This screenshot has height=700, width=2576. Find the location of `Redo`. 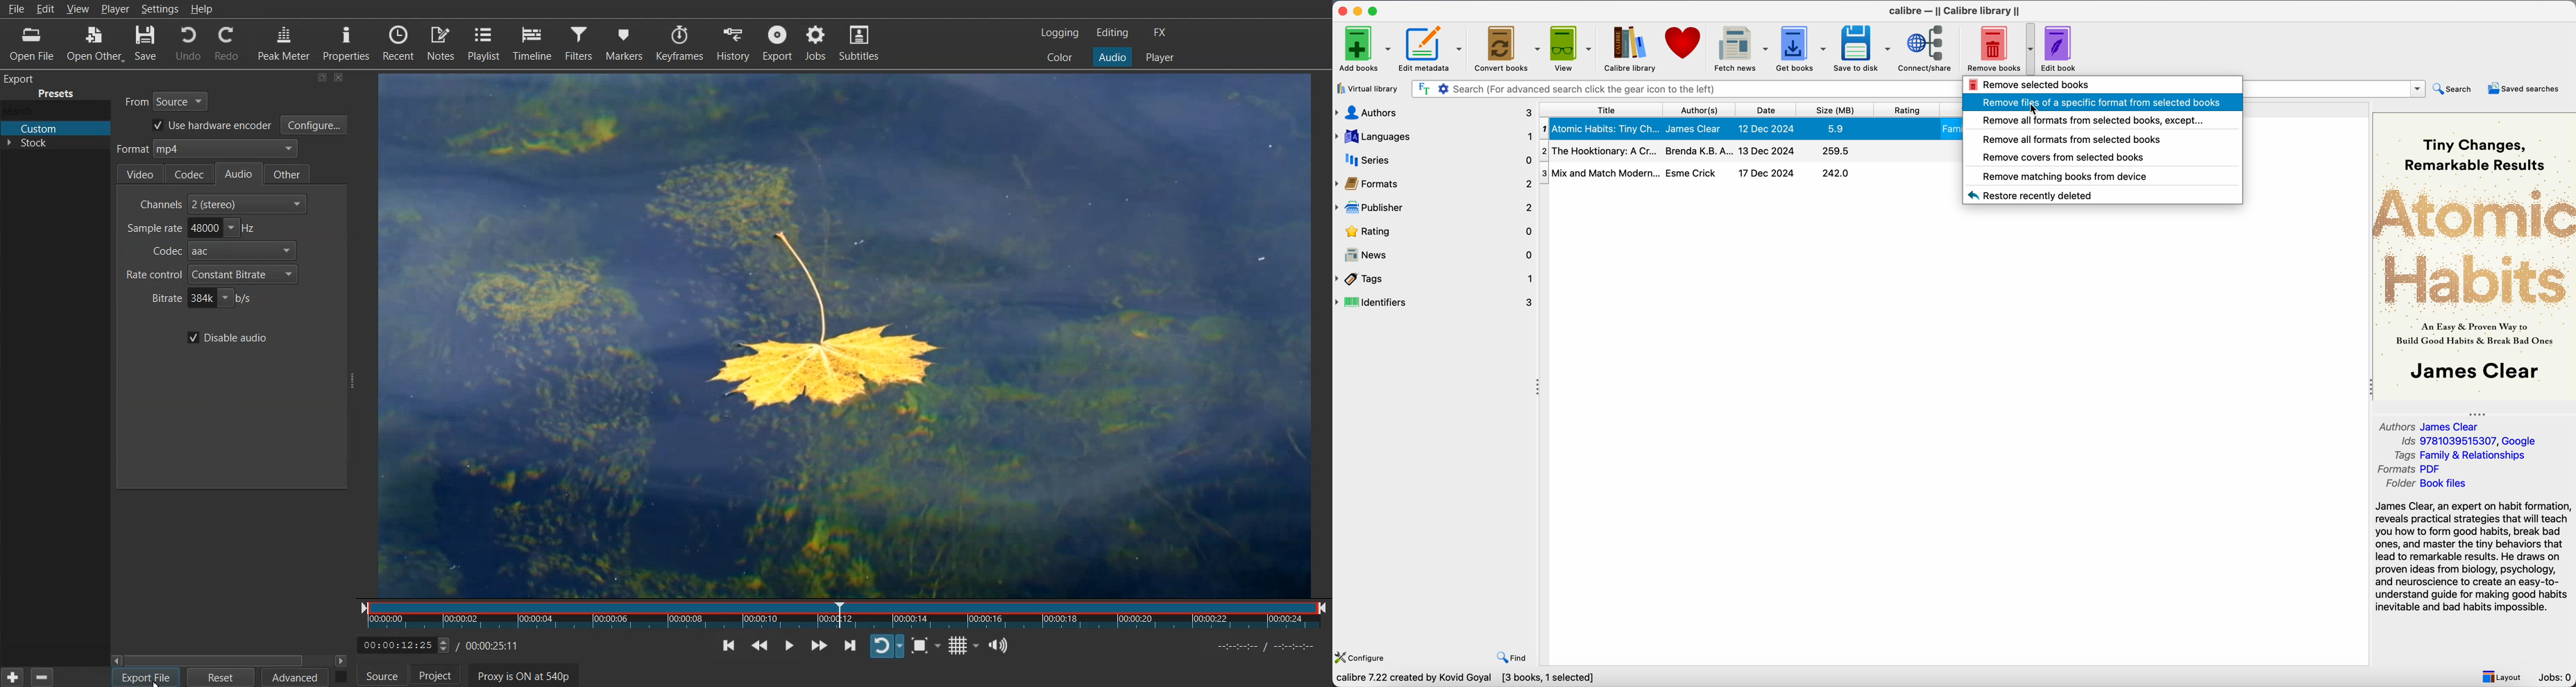

Redo is located at coordinates (226, 43).